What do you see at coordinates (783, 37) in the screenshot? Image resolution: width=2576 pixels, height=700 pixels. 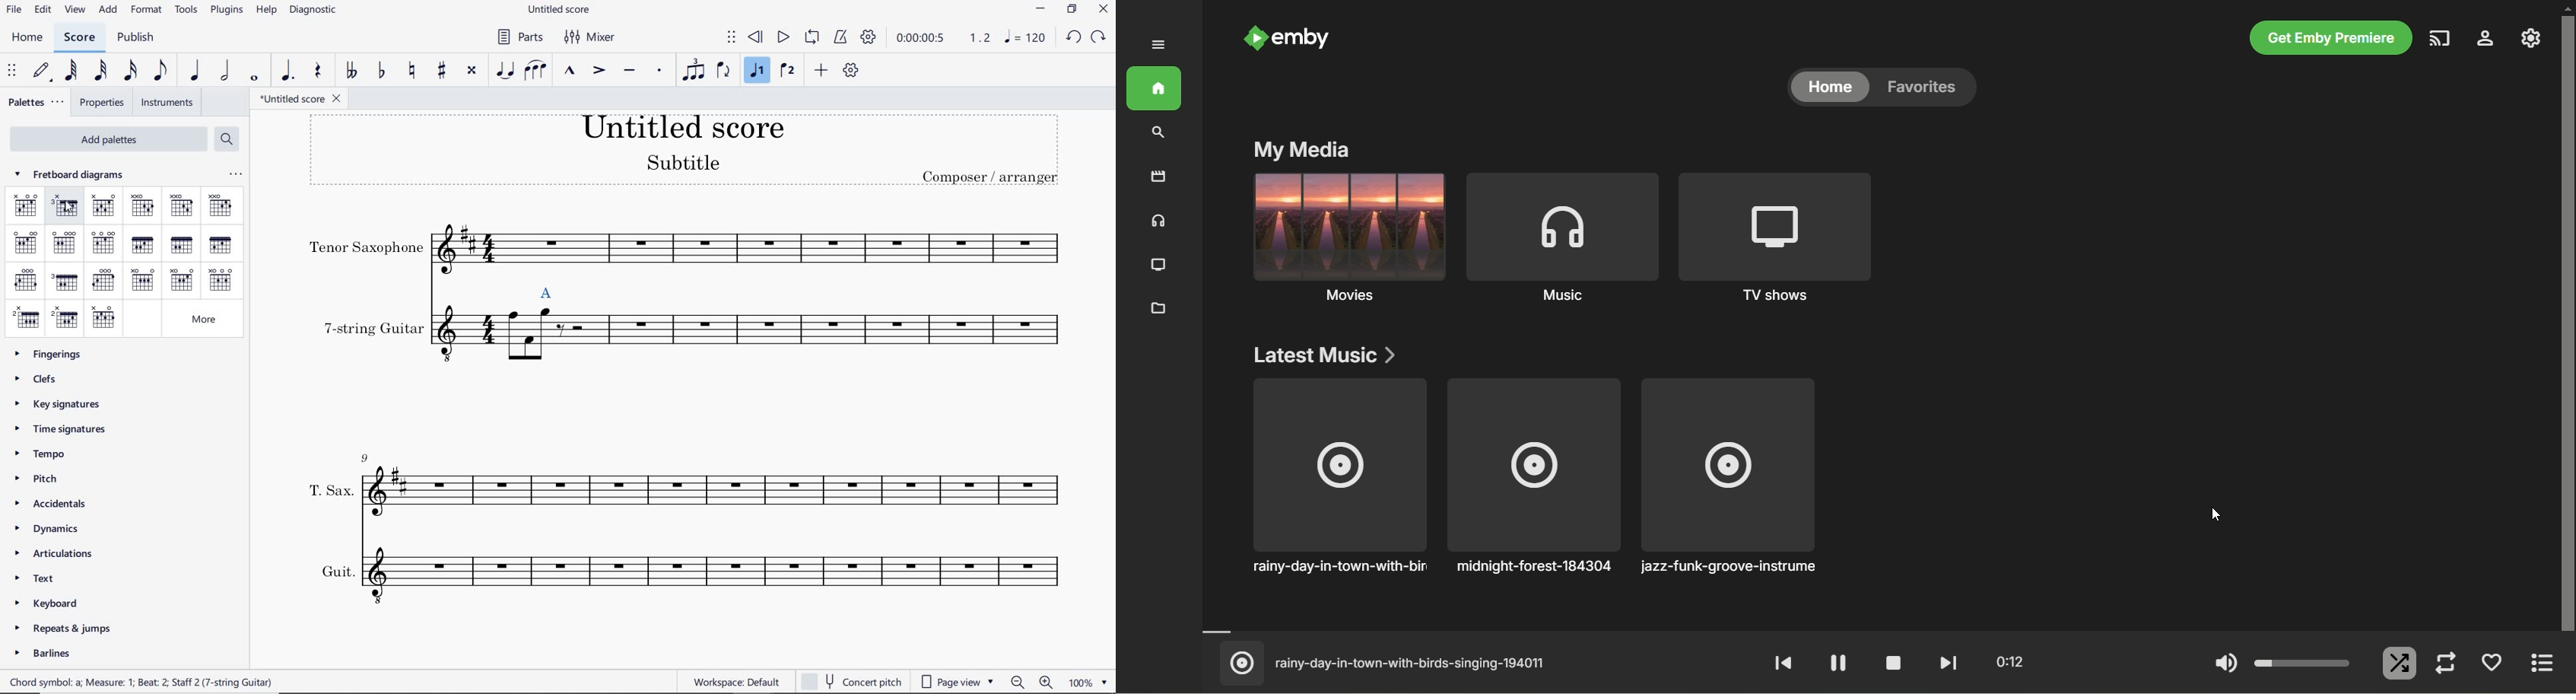 I see `PLAY` at bounding box center [783, 37].